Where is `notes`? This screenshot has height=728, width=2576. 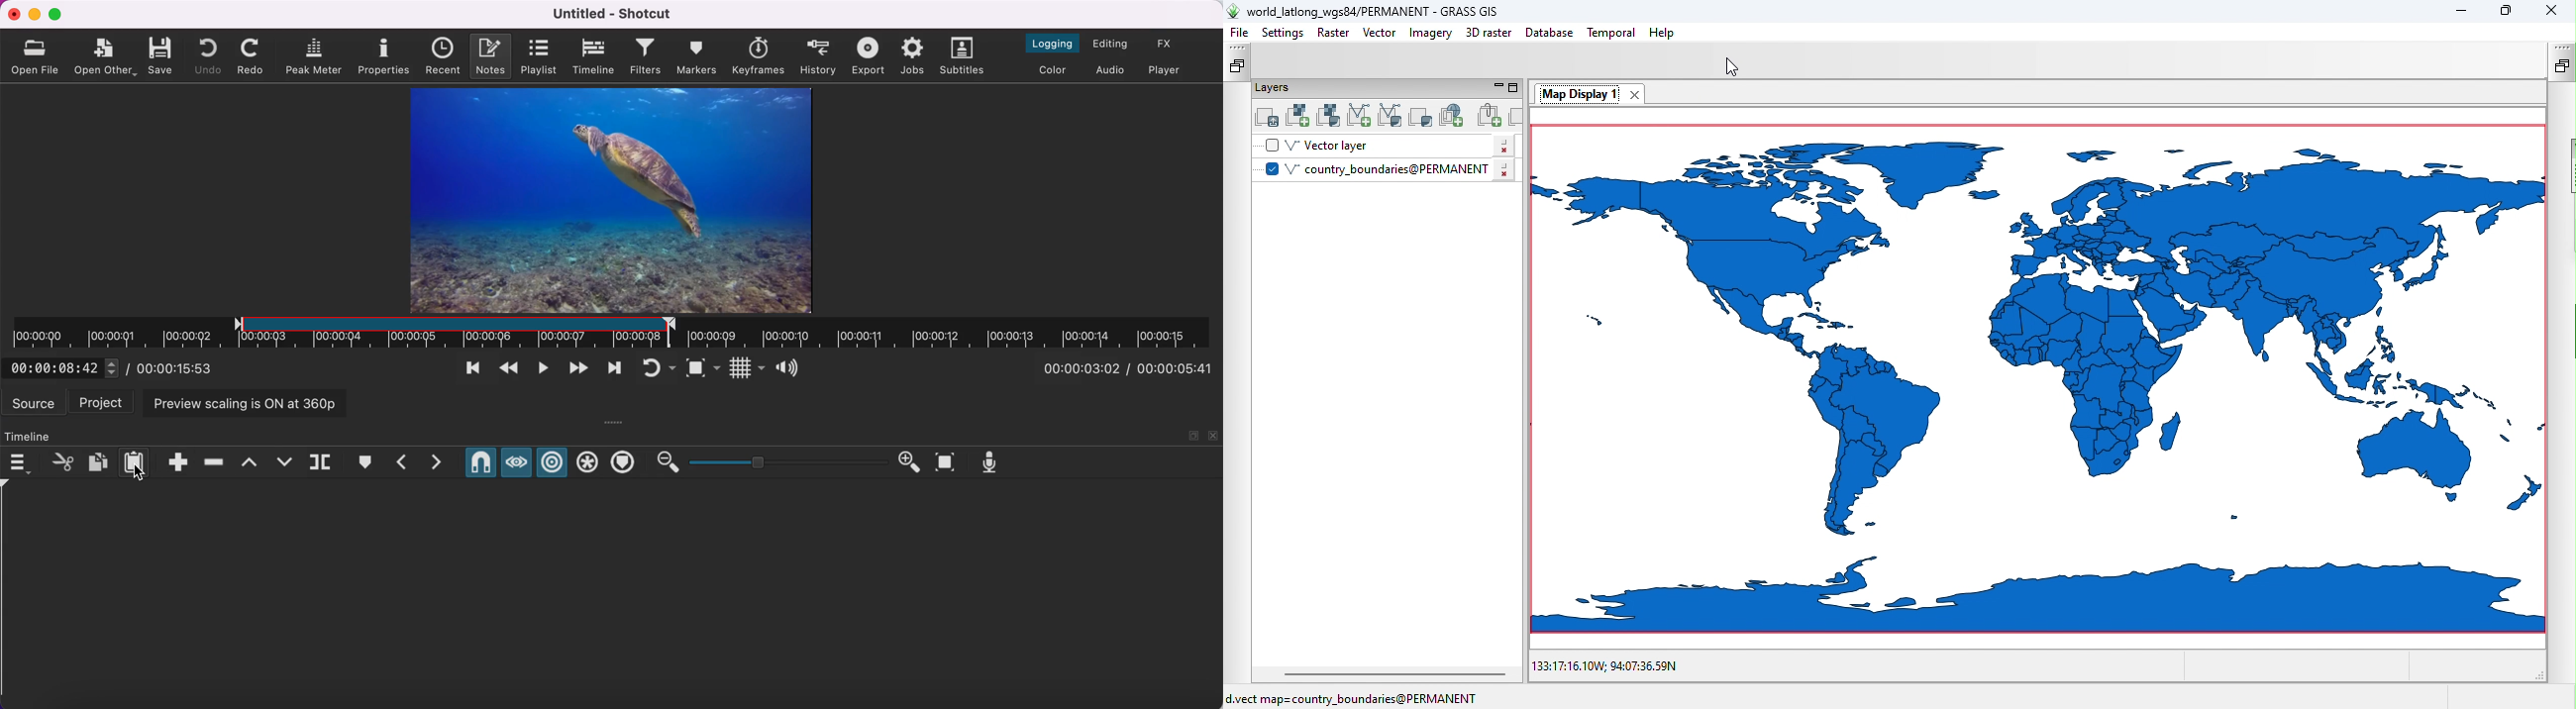
notes is located at coordinates (492, 56).